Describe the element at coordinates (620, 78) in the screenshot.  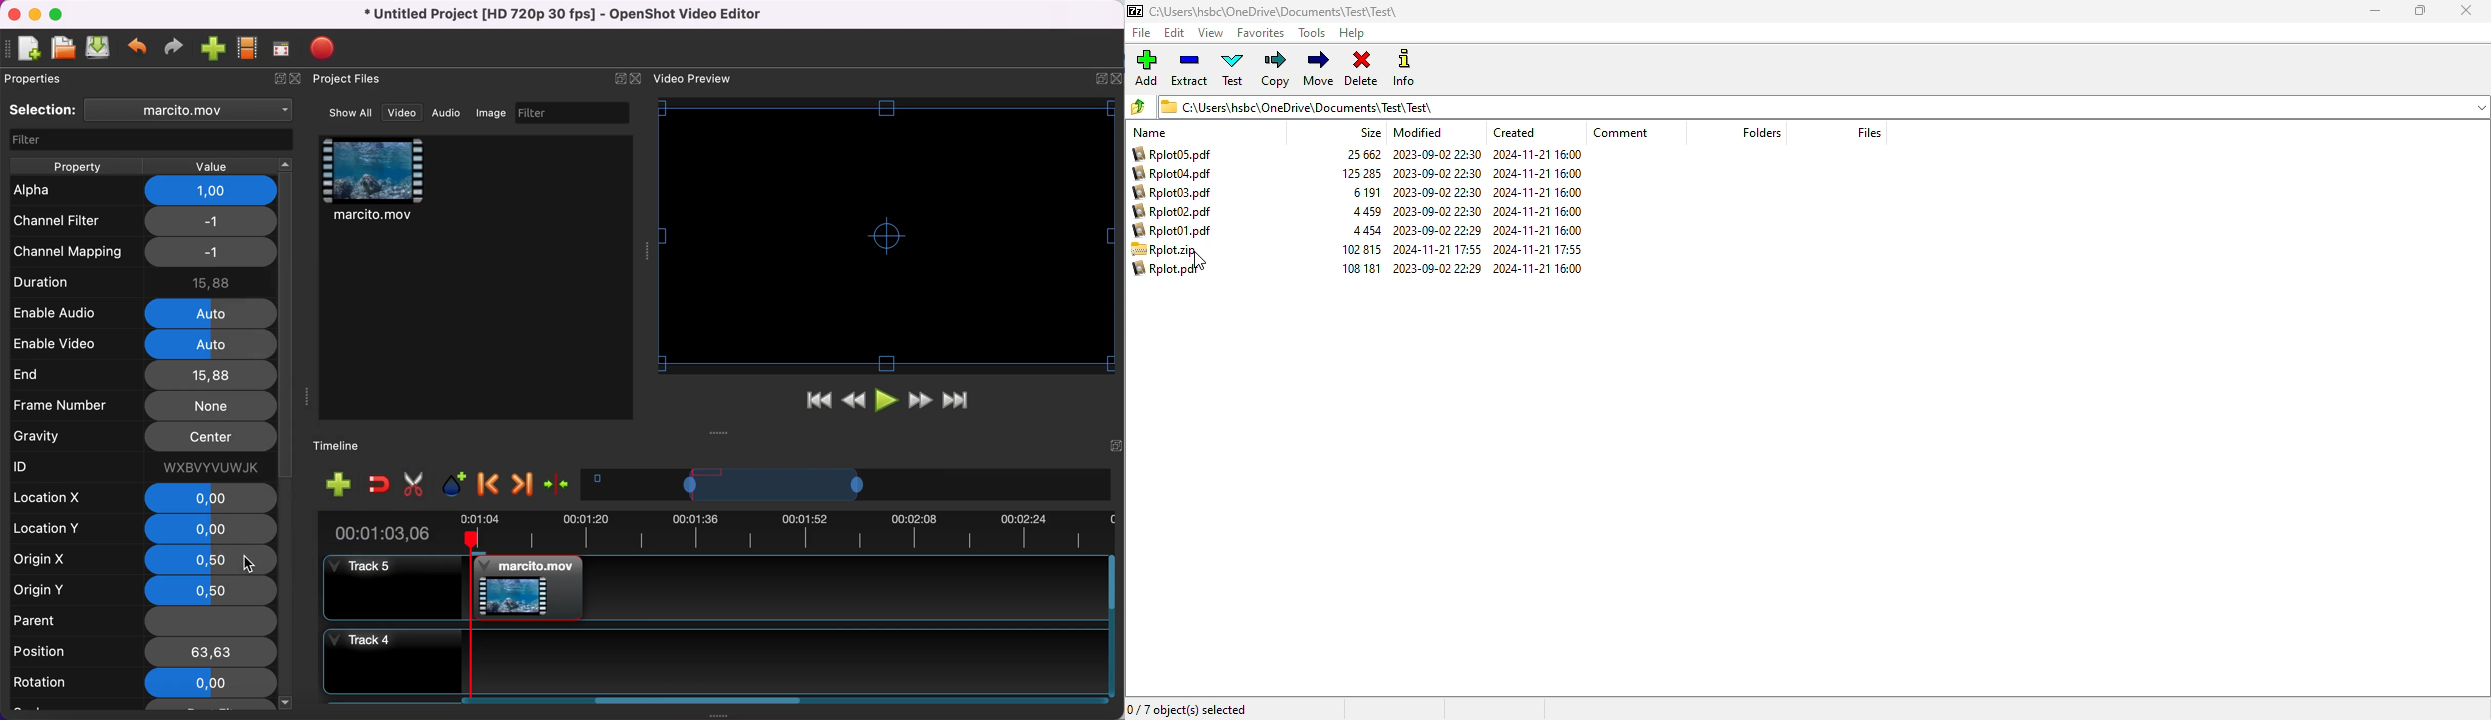
I see `Expand/Collapse` at that location.